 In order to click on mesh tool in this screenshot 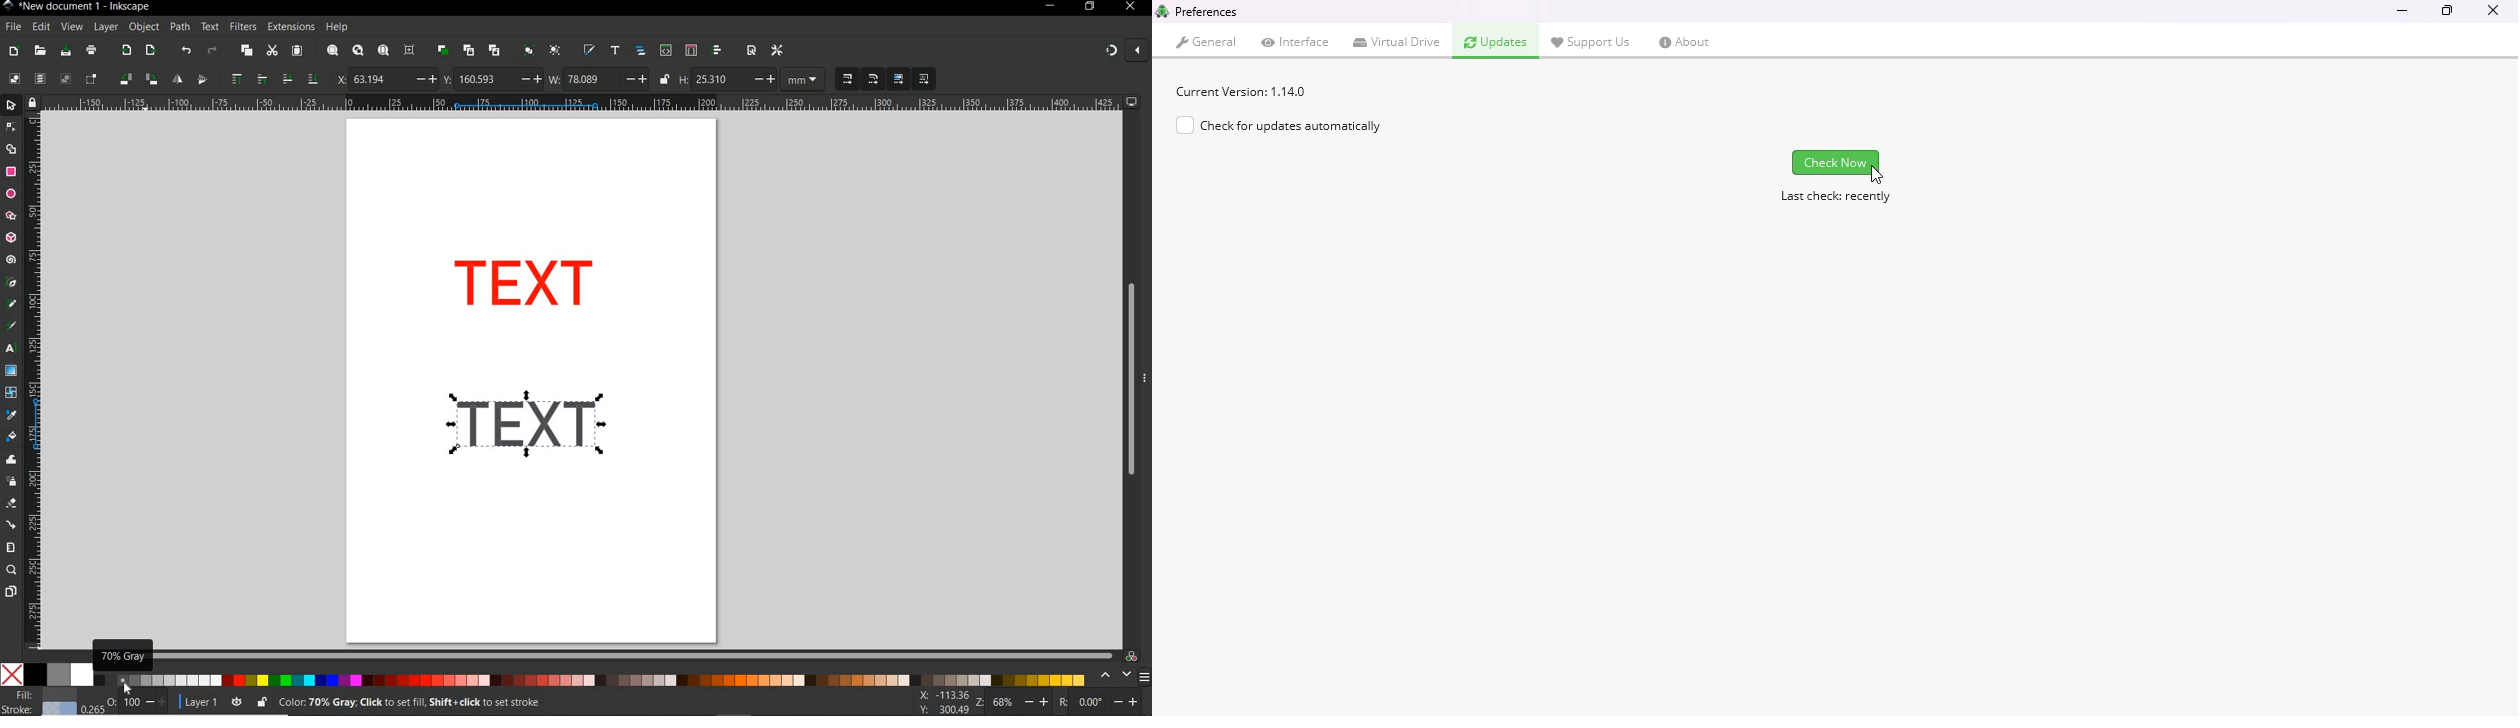, I will do `click(12, 394)`.